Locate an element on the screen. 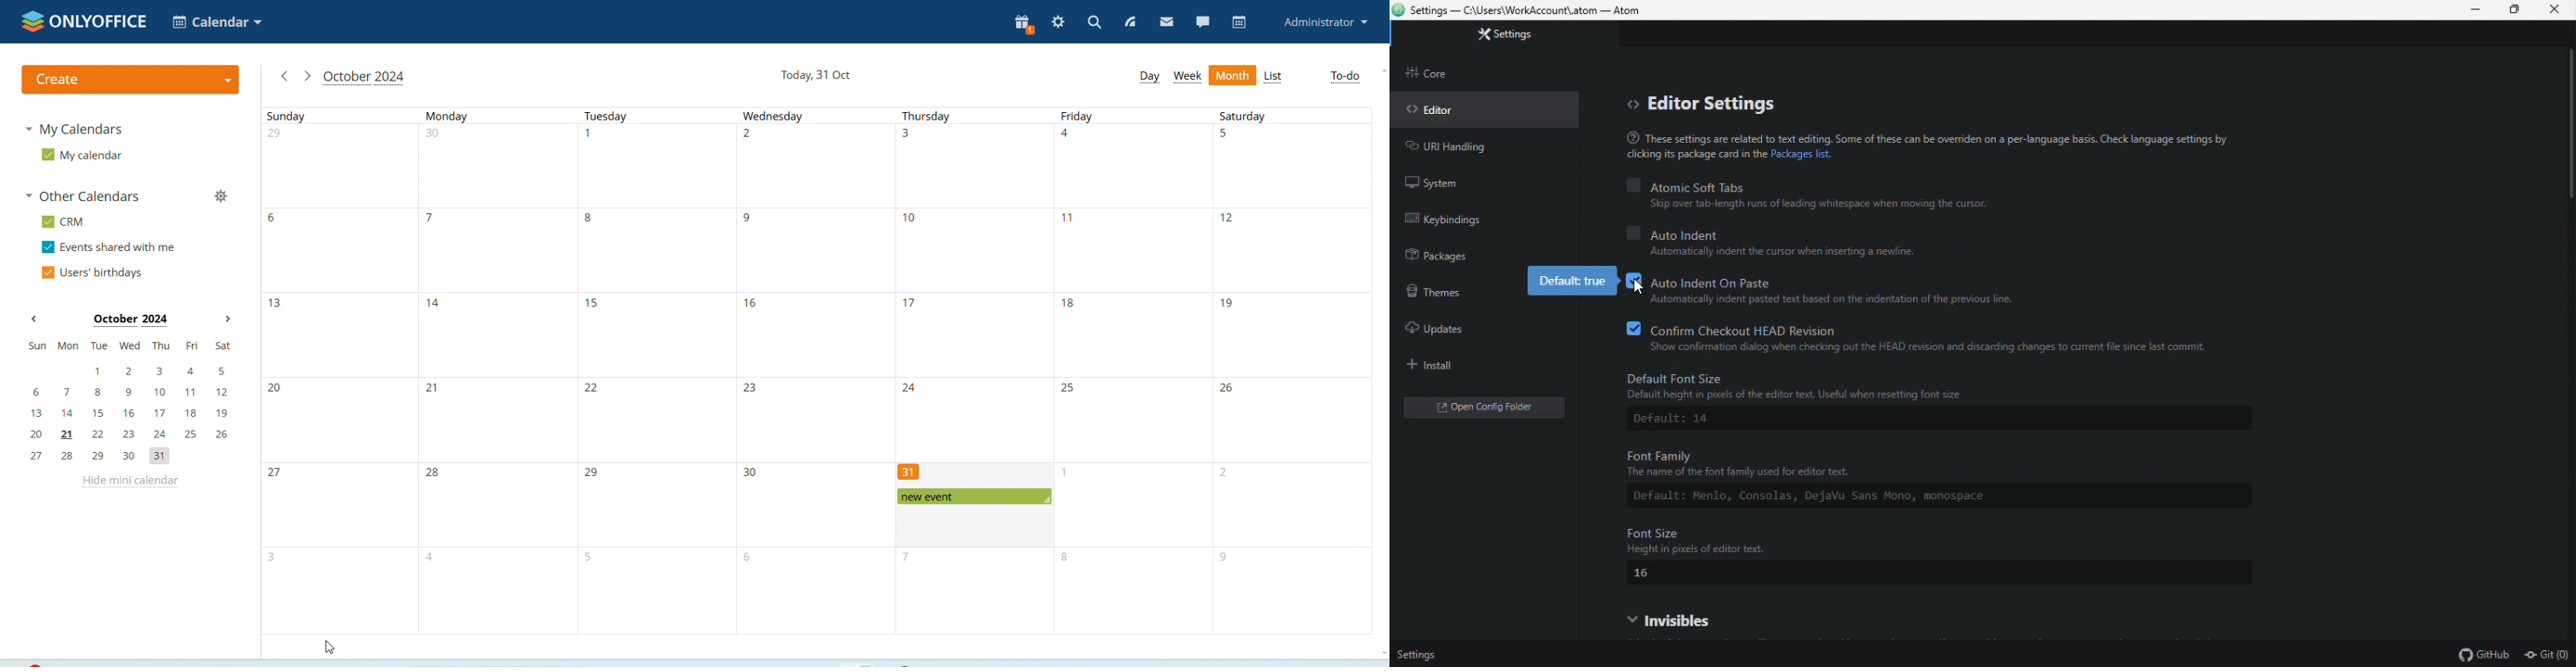 The height and width of the screenshot is (672, 2576). Packages is located at coordinates (1442, 257).